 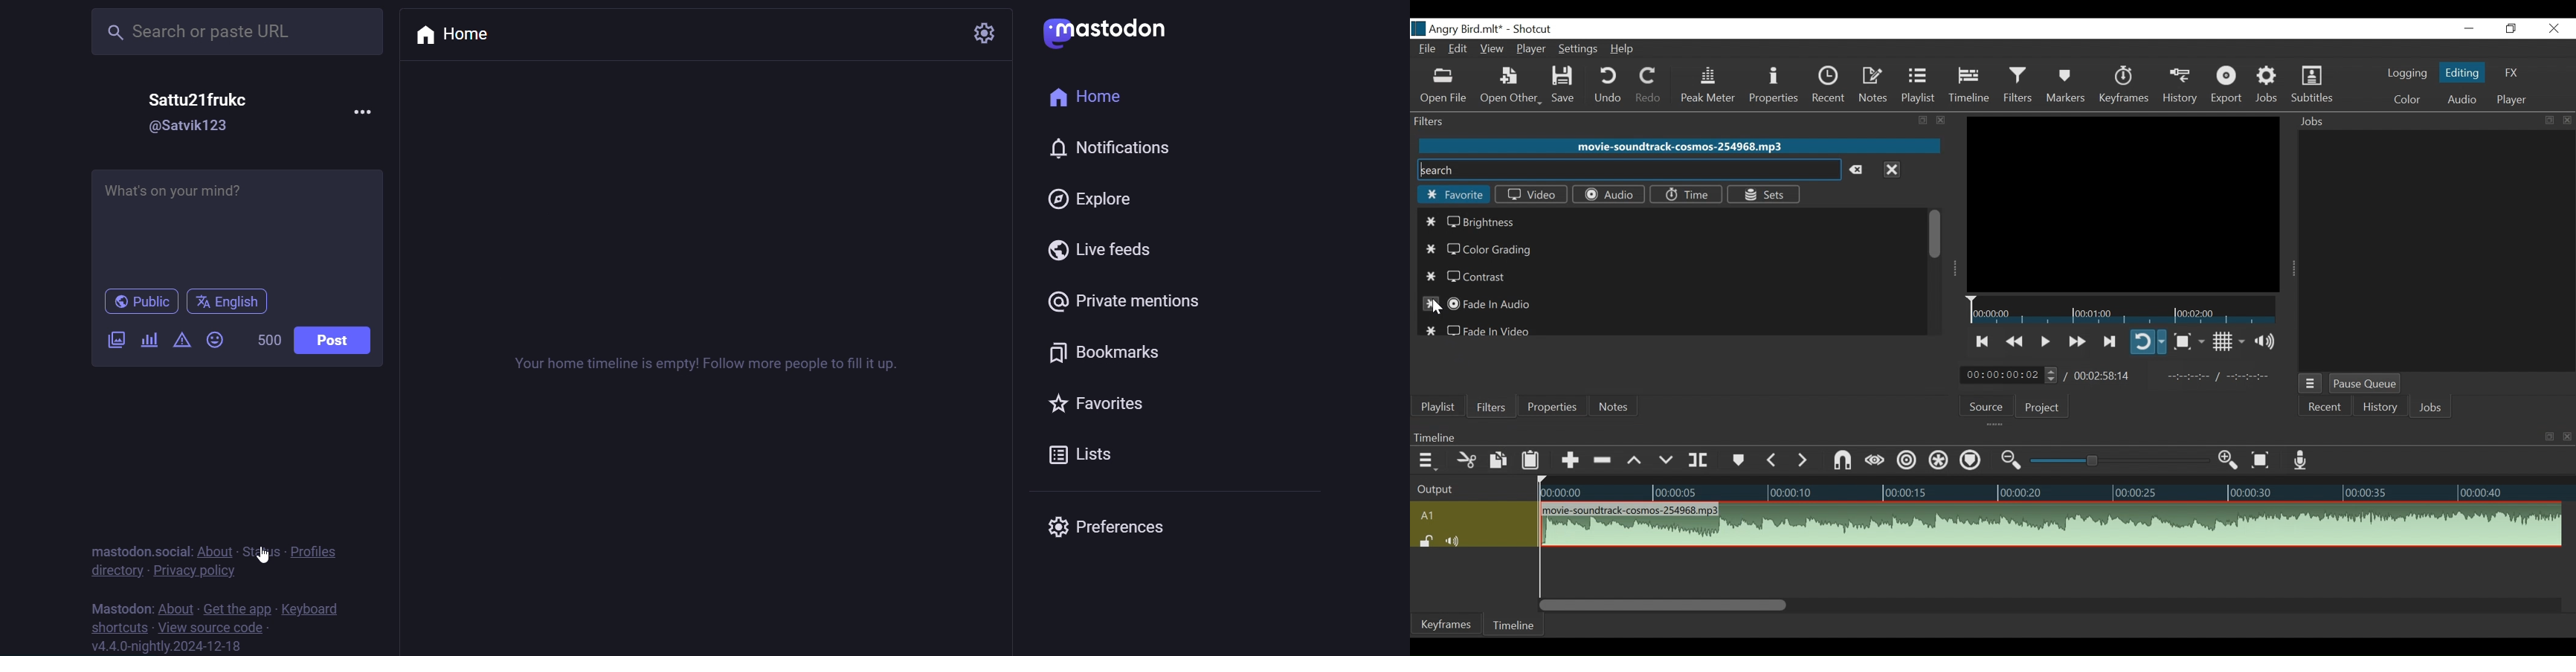 I want to click on Properties, so click(x=1550, y=406).